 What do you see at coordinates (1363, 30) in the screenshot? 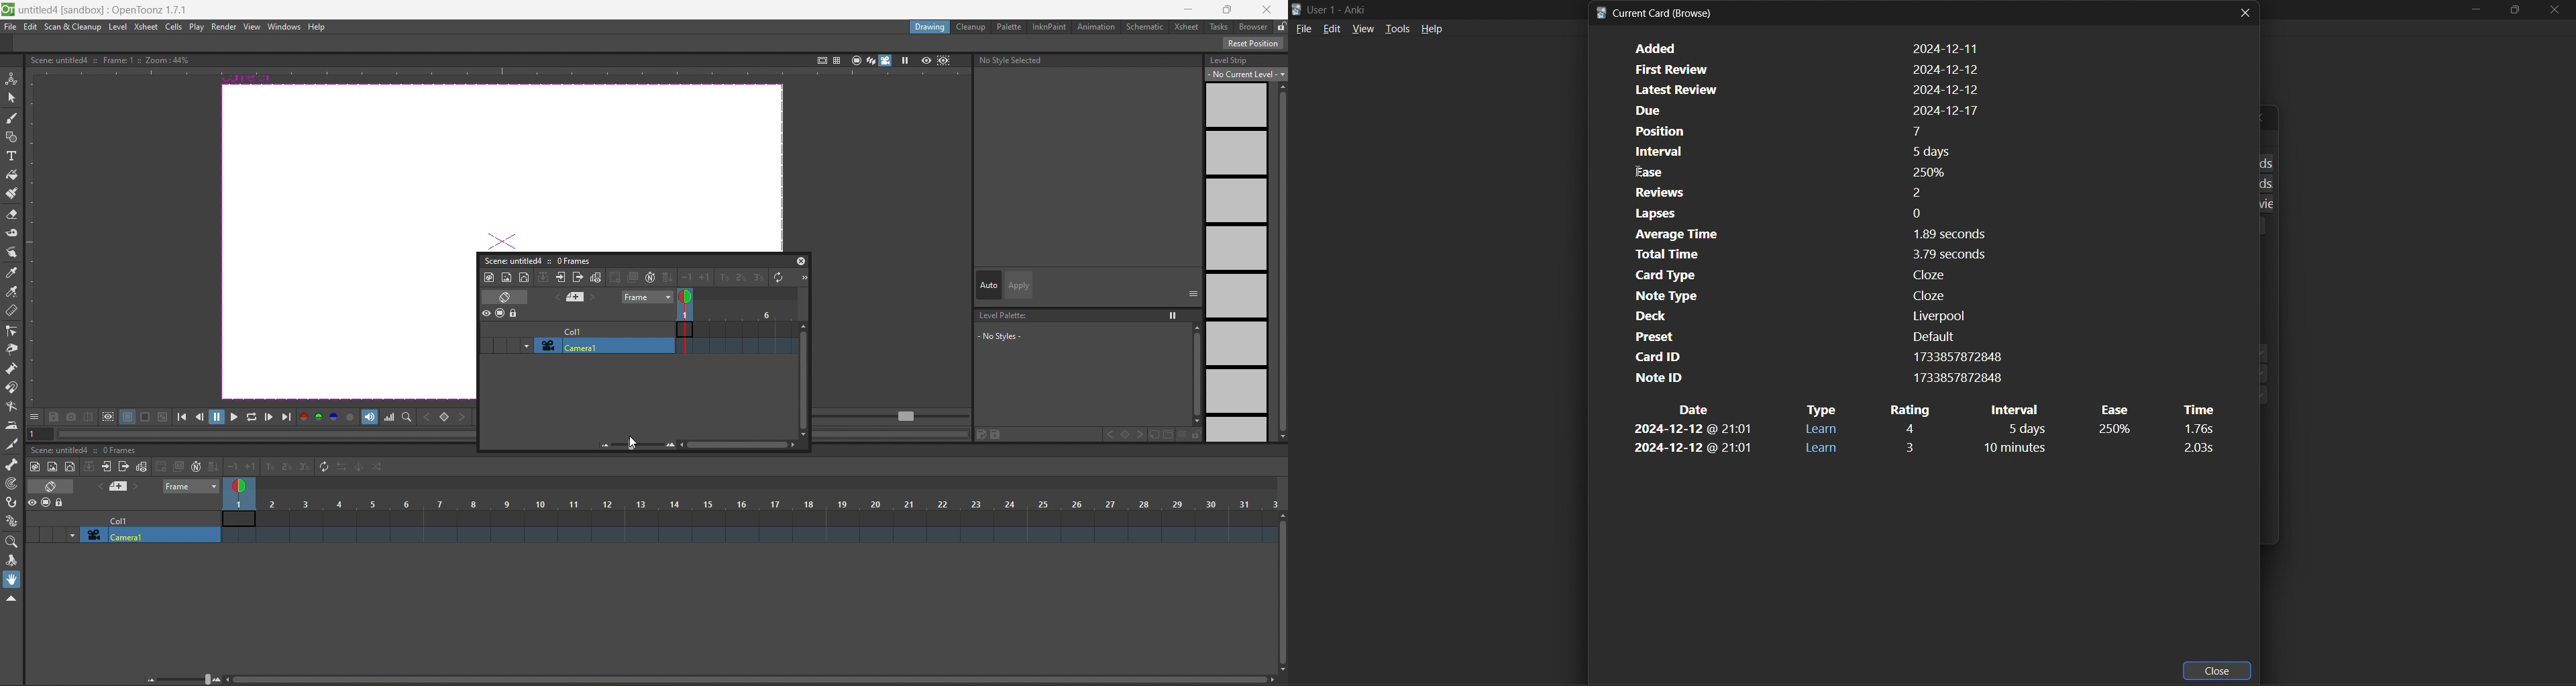
I see `view` at bounding box center [1363, 30].